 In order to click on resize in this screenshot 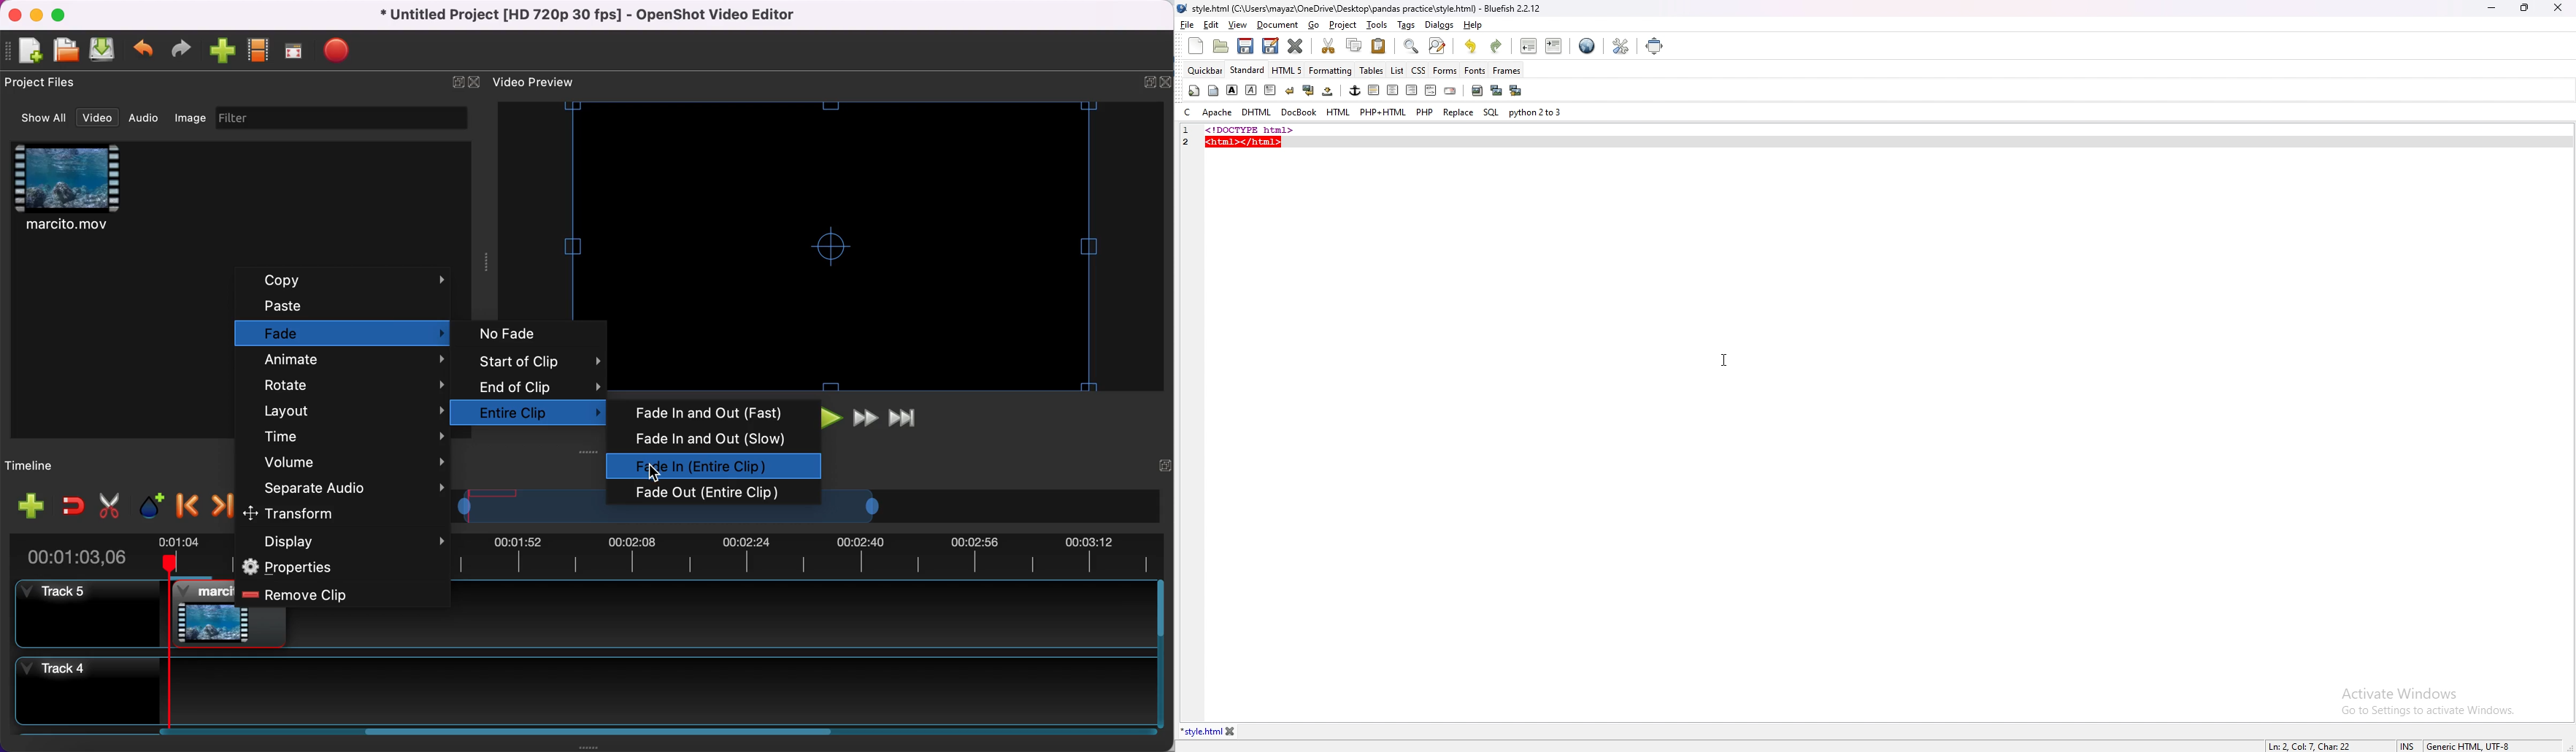, I will do `click(2524, 7)`.